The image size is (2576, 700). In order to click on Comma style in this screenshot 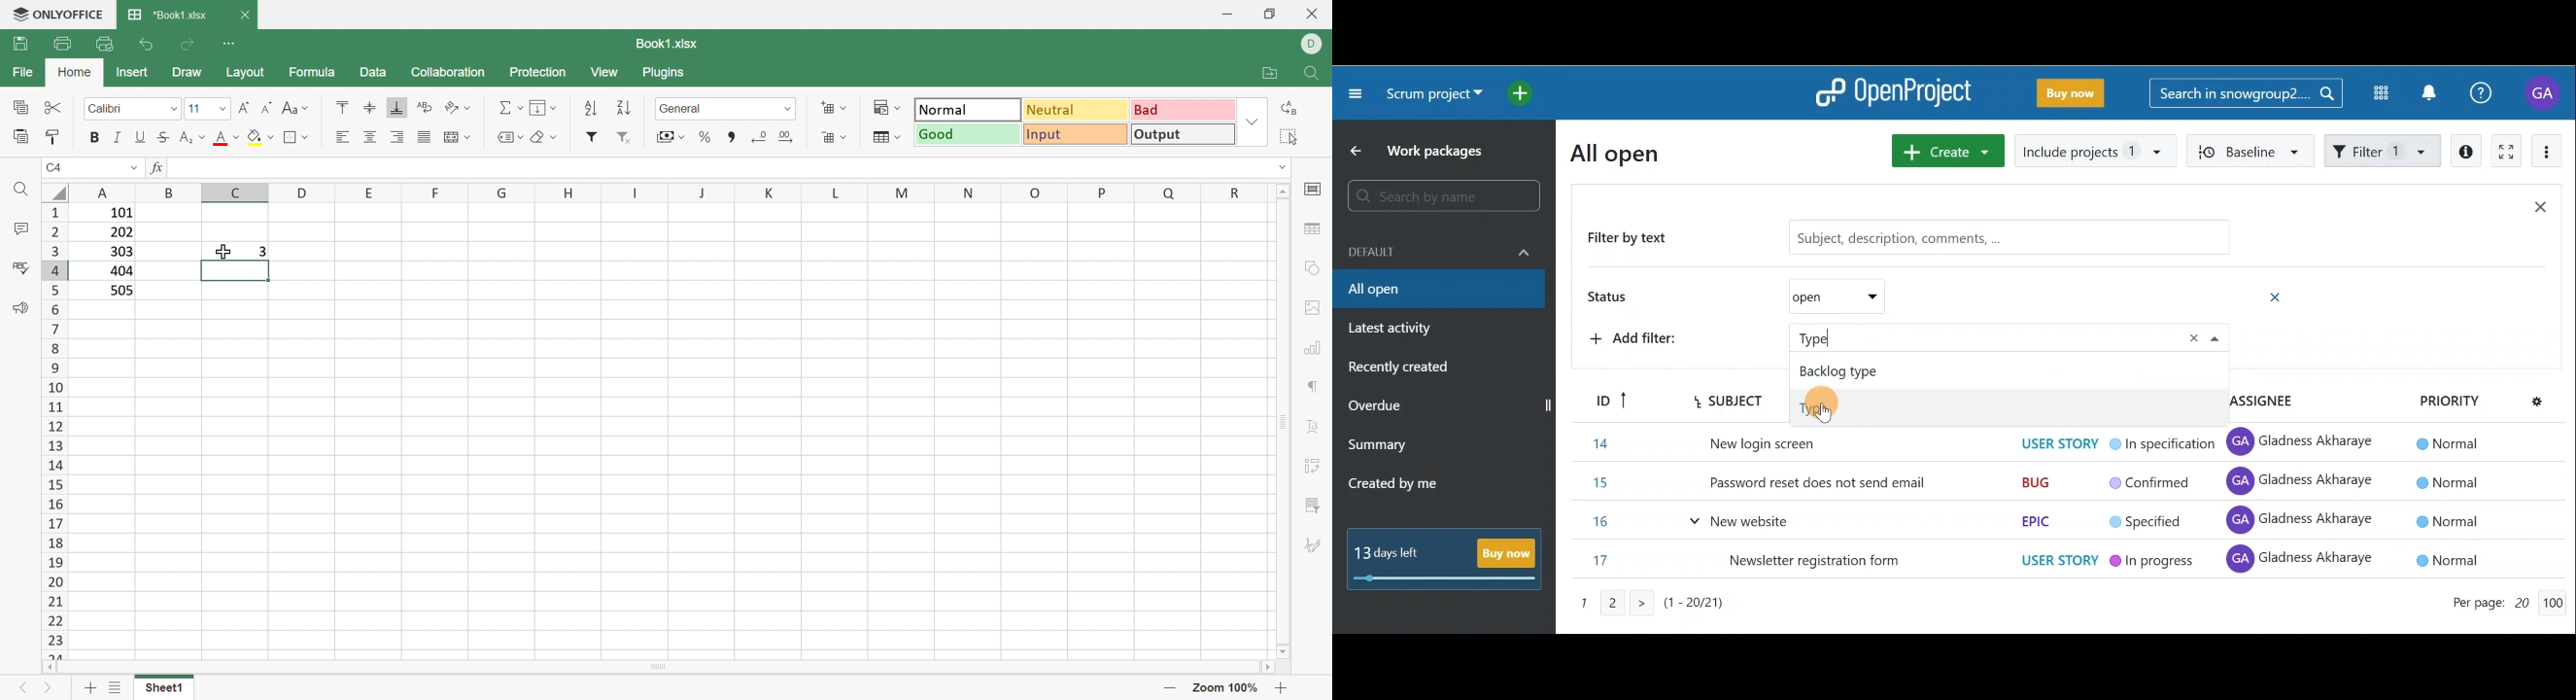, I will do `click(730, 138)`.